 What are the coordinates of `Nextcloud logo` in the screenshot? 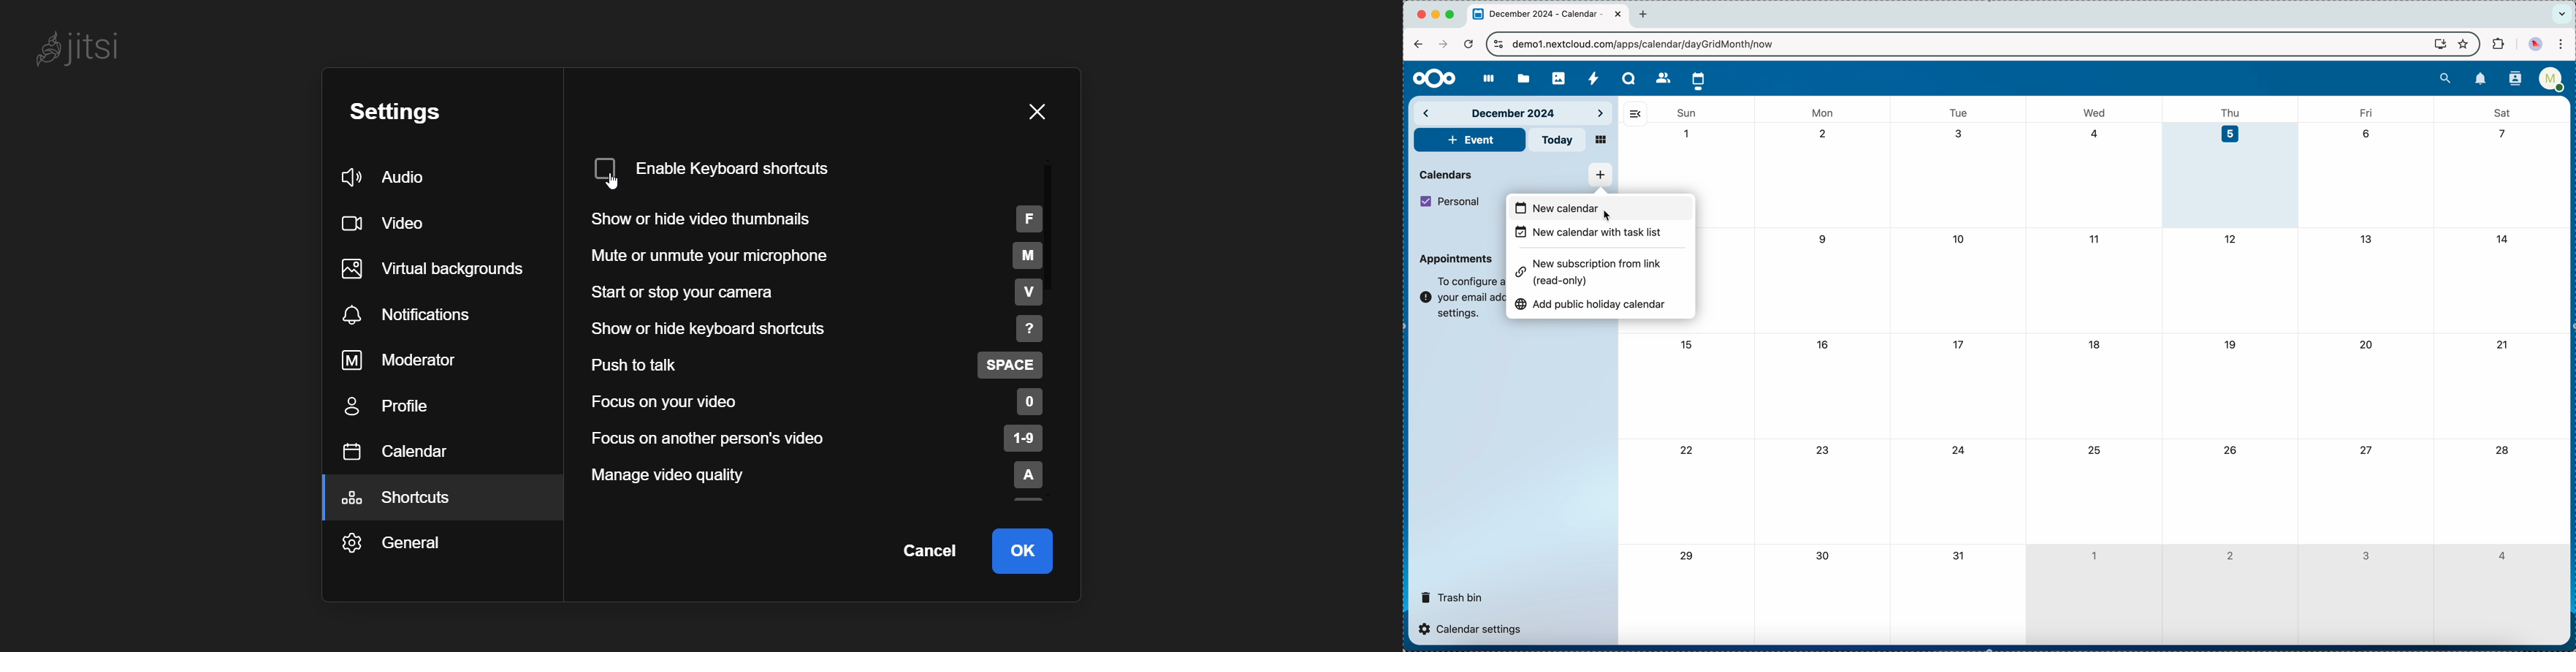 It's located at (1431, 79).